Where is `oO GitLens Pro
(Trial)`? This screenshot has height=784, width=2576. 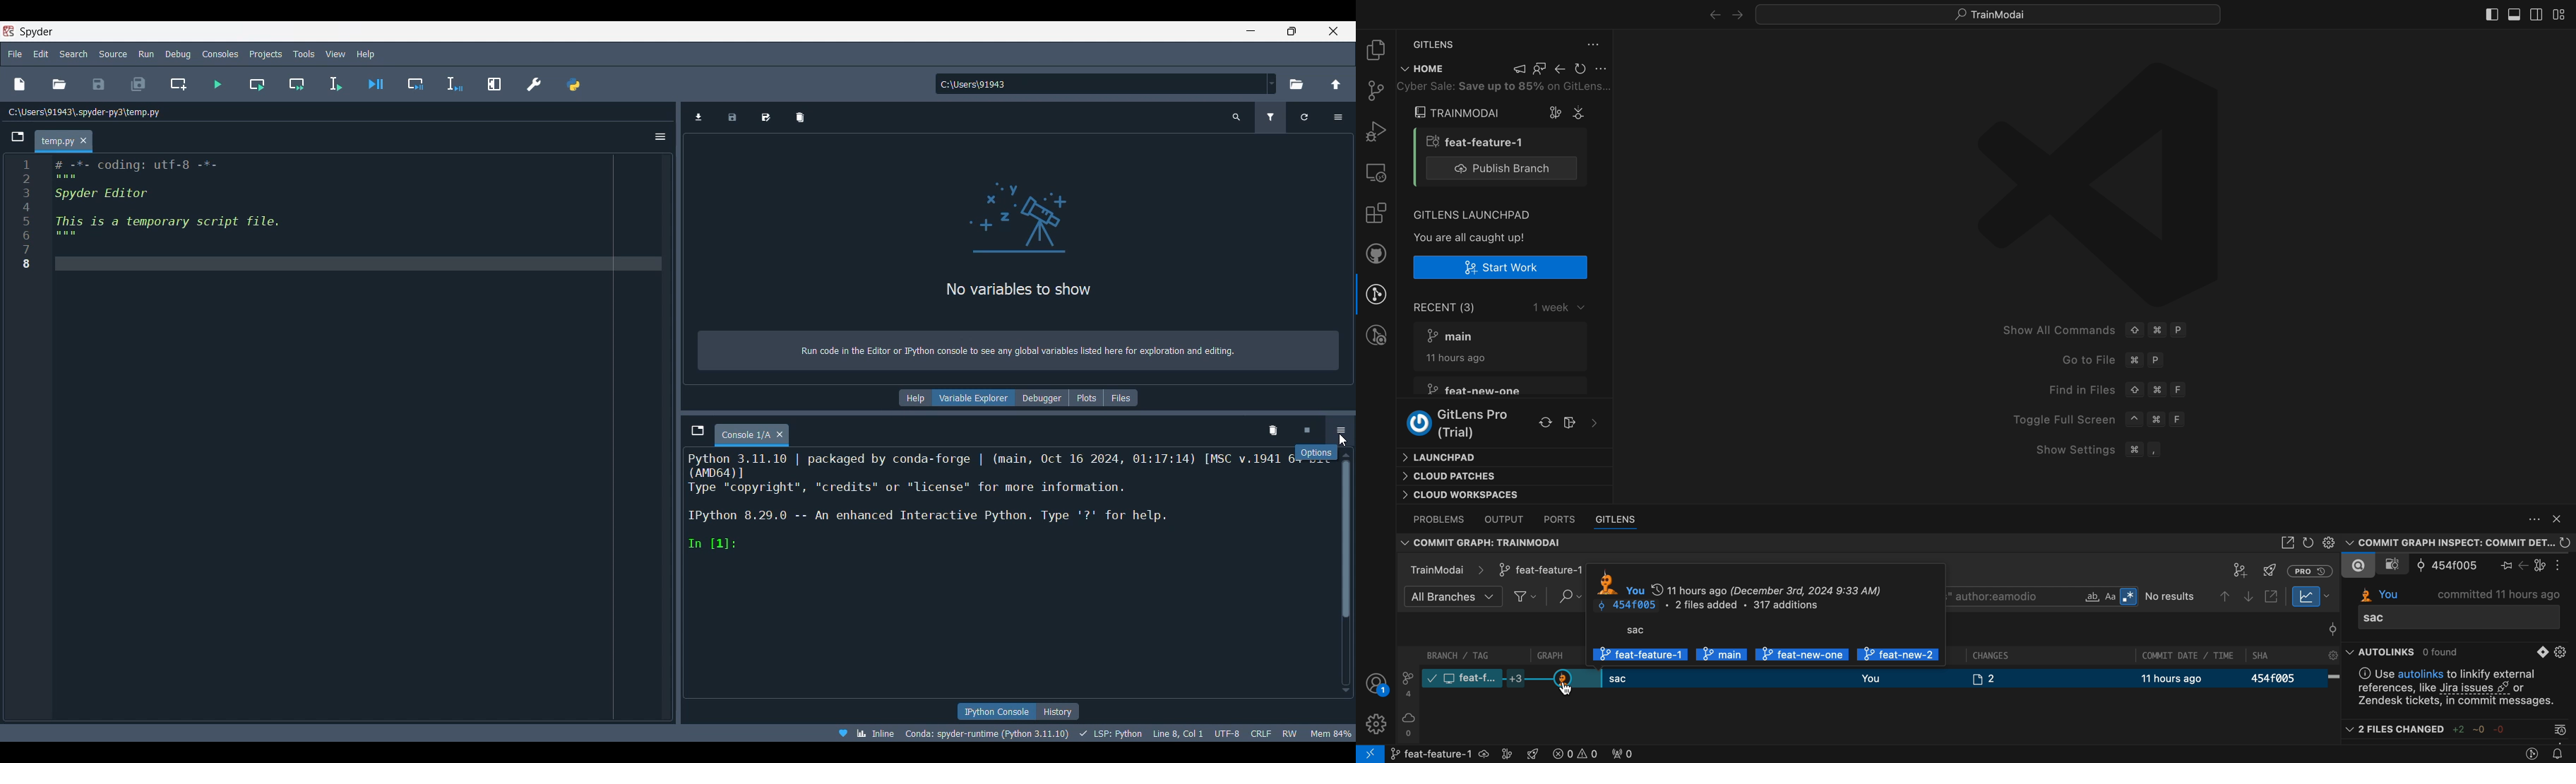 oO GitLens Pro
(Trial) is located at coordinates (1451, 424).